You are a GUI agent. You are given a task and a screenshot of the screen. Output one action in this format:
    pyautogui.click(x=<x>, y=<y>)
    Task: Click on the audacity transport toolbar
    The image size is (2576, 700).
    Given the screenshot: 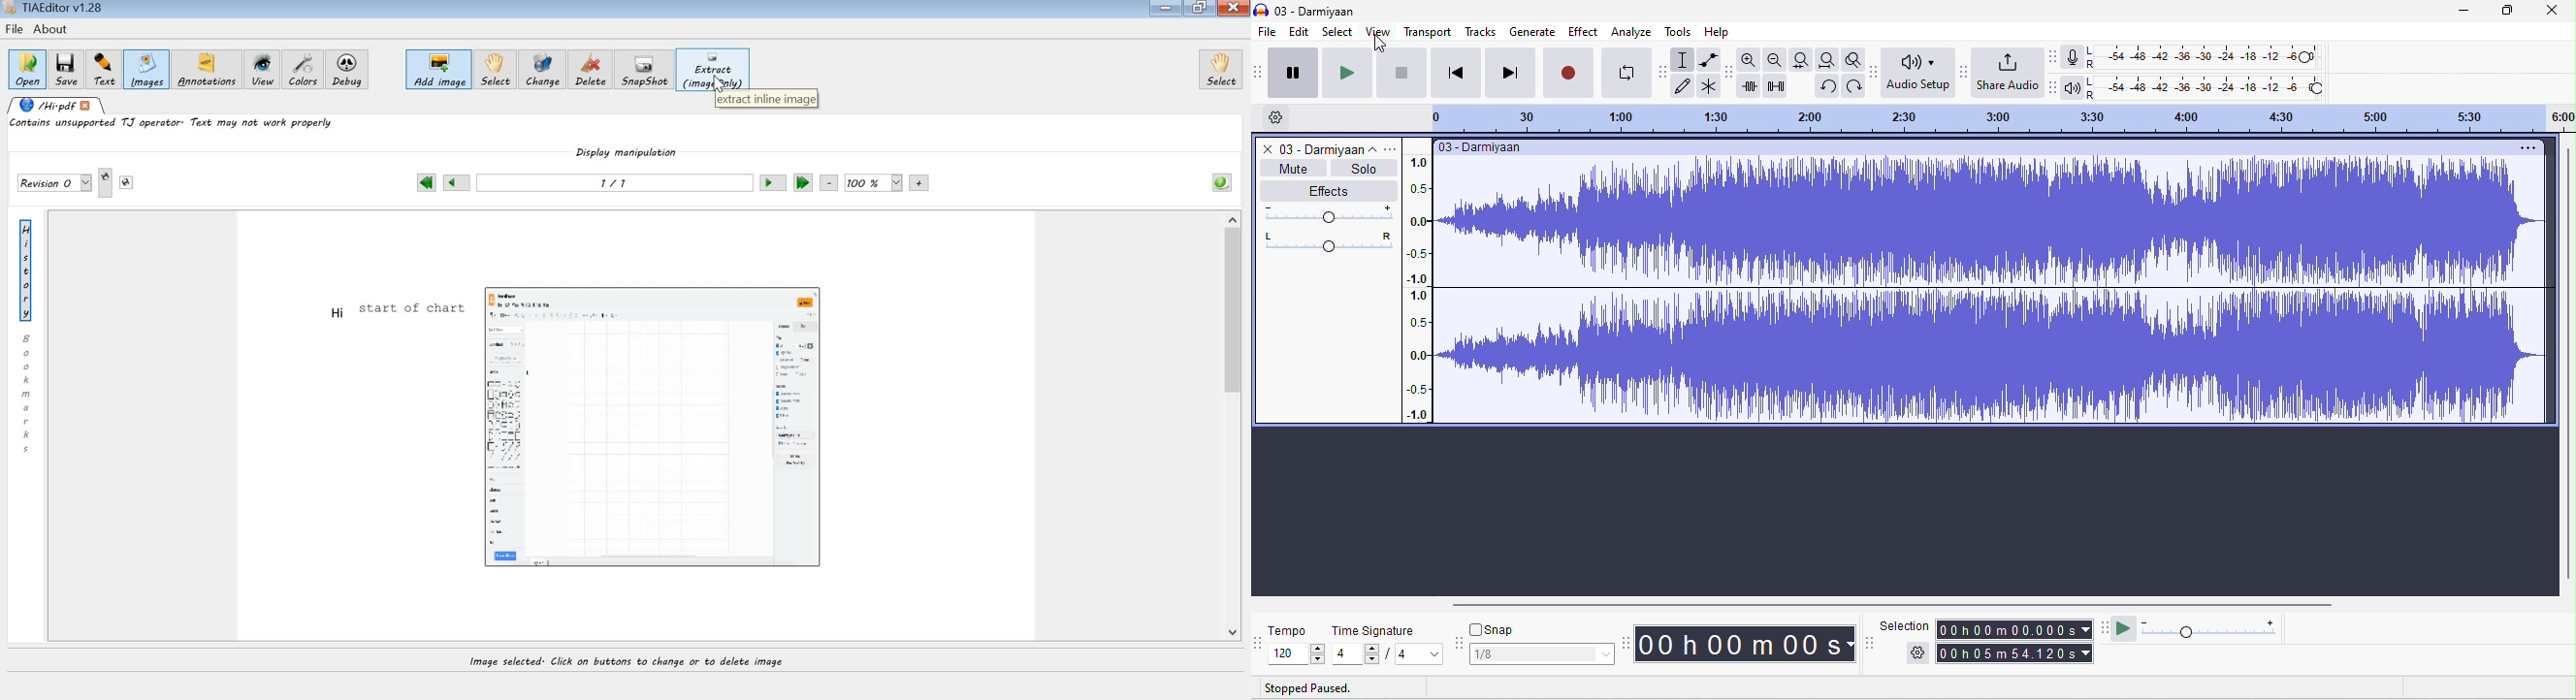 What is the action you would take?
    pyautogui.click(x=1260, y=70)
    